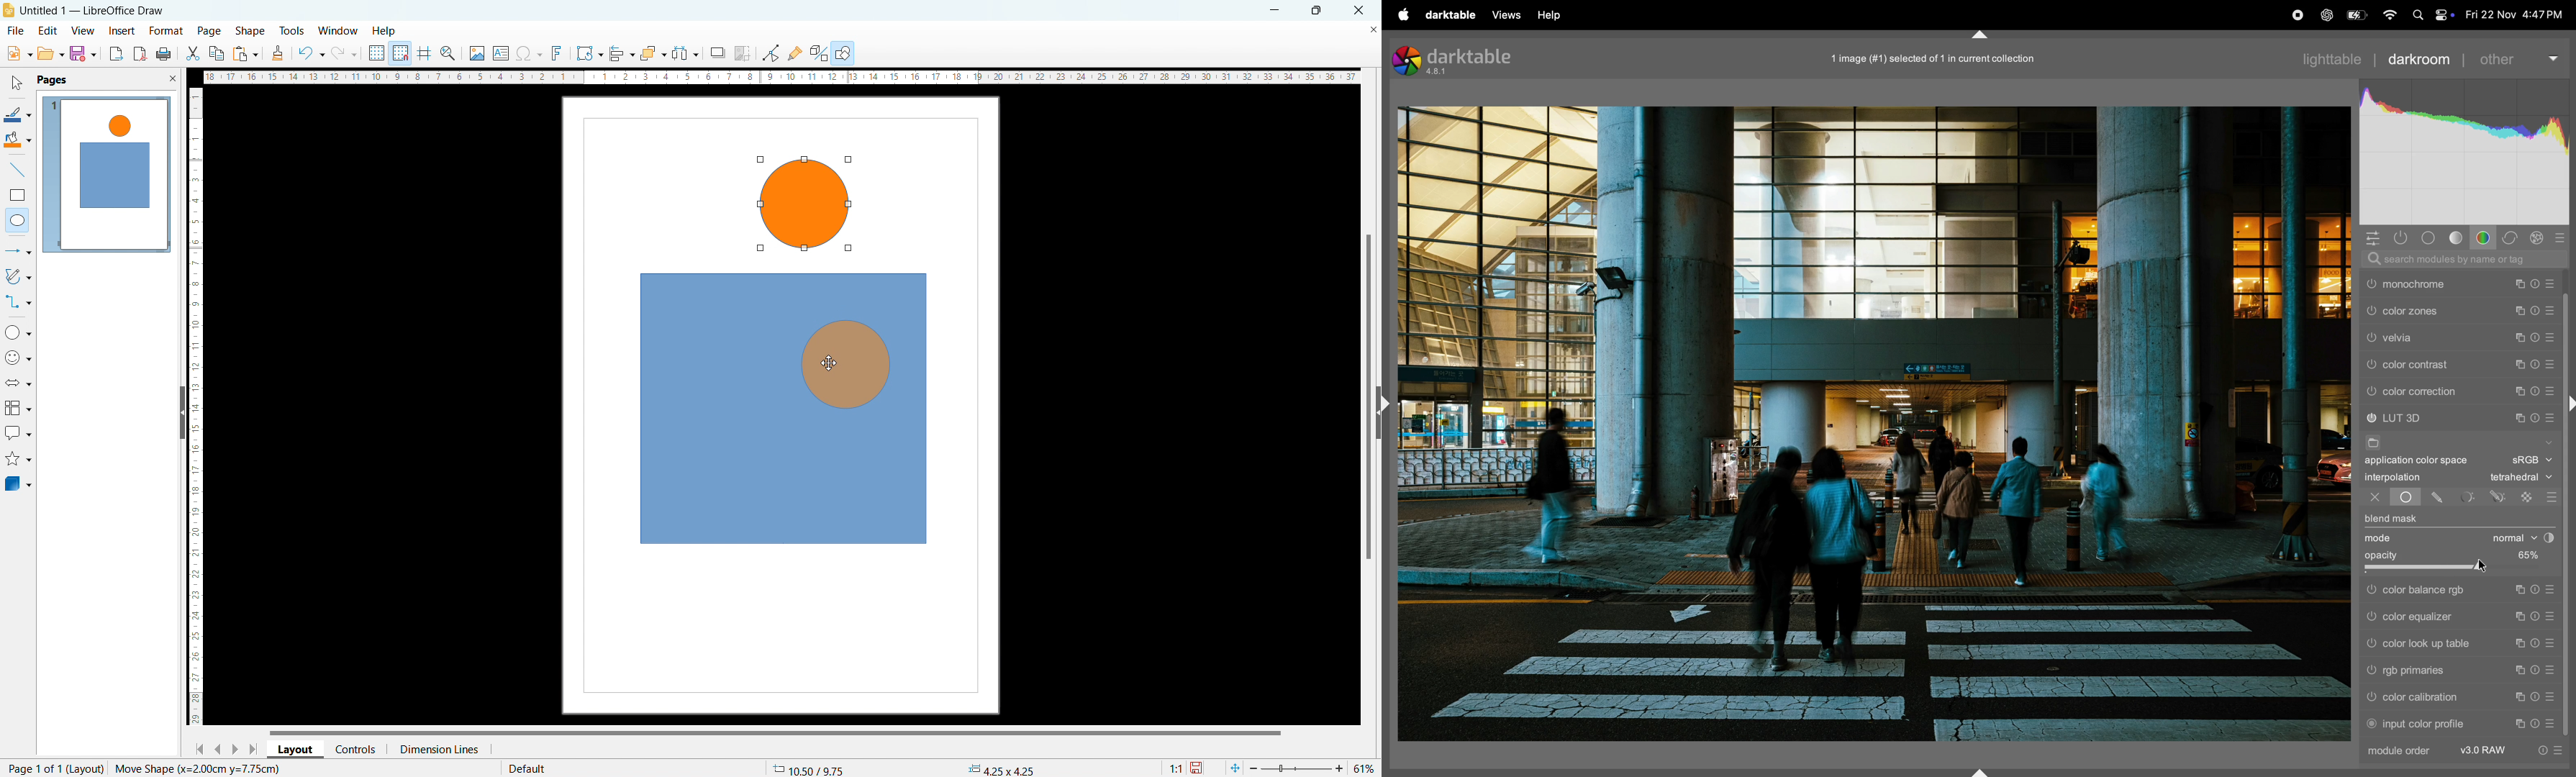 Image resolution: width=2576 pixels, height=784 pixels. What do you see at coordinates (83, 31) in the screenshot?
I see `view` at bounding box center [83, 31].